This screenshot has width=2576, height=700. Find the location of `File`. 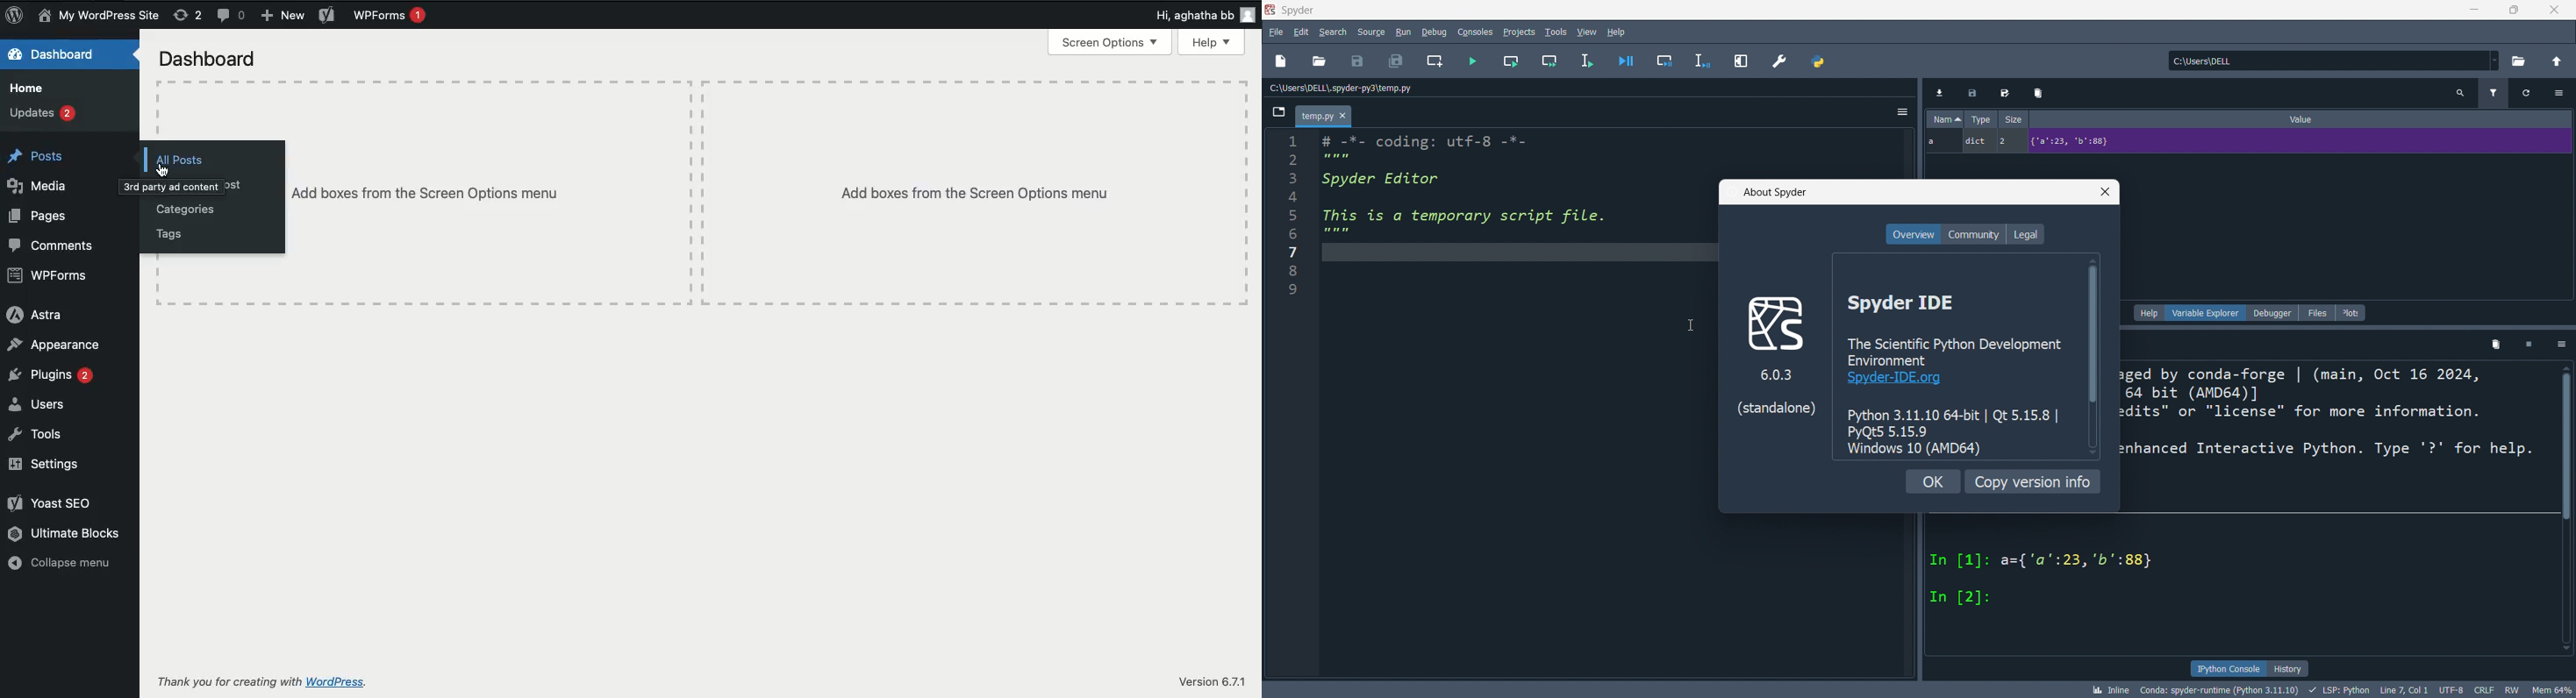

File is located at coordinates (1278, 111).